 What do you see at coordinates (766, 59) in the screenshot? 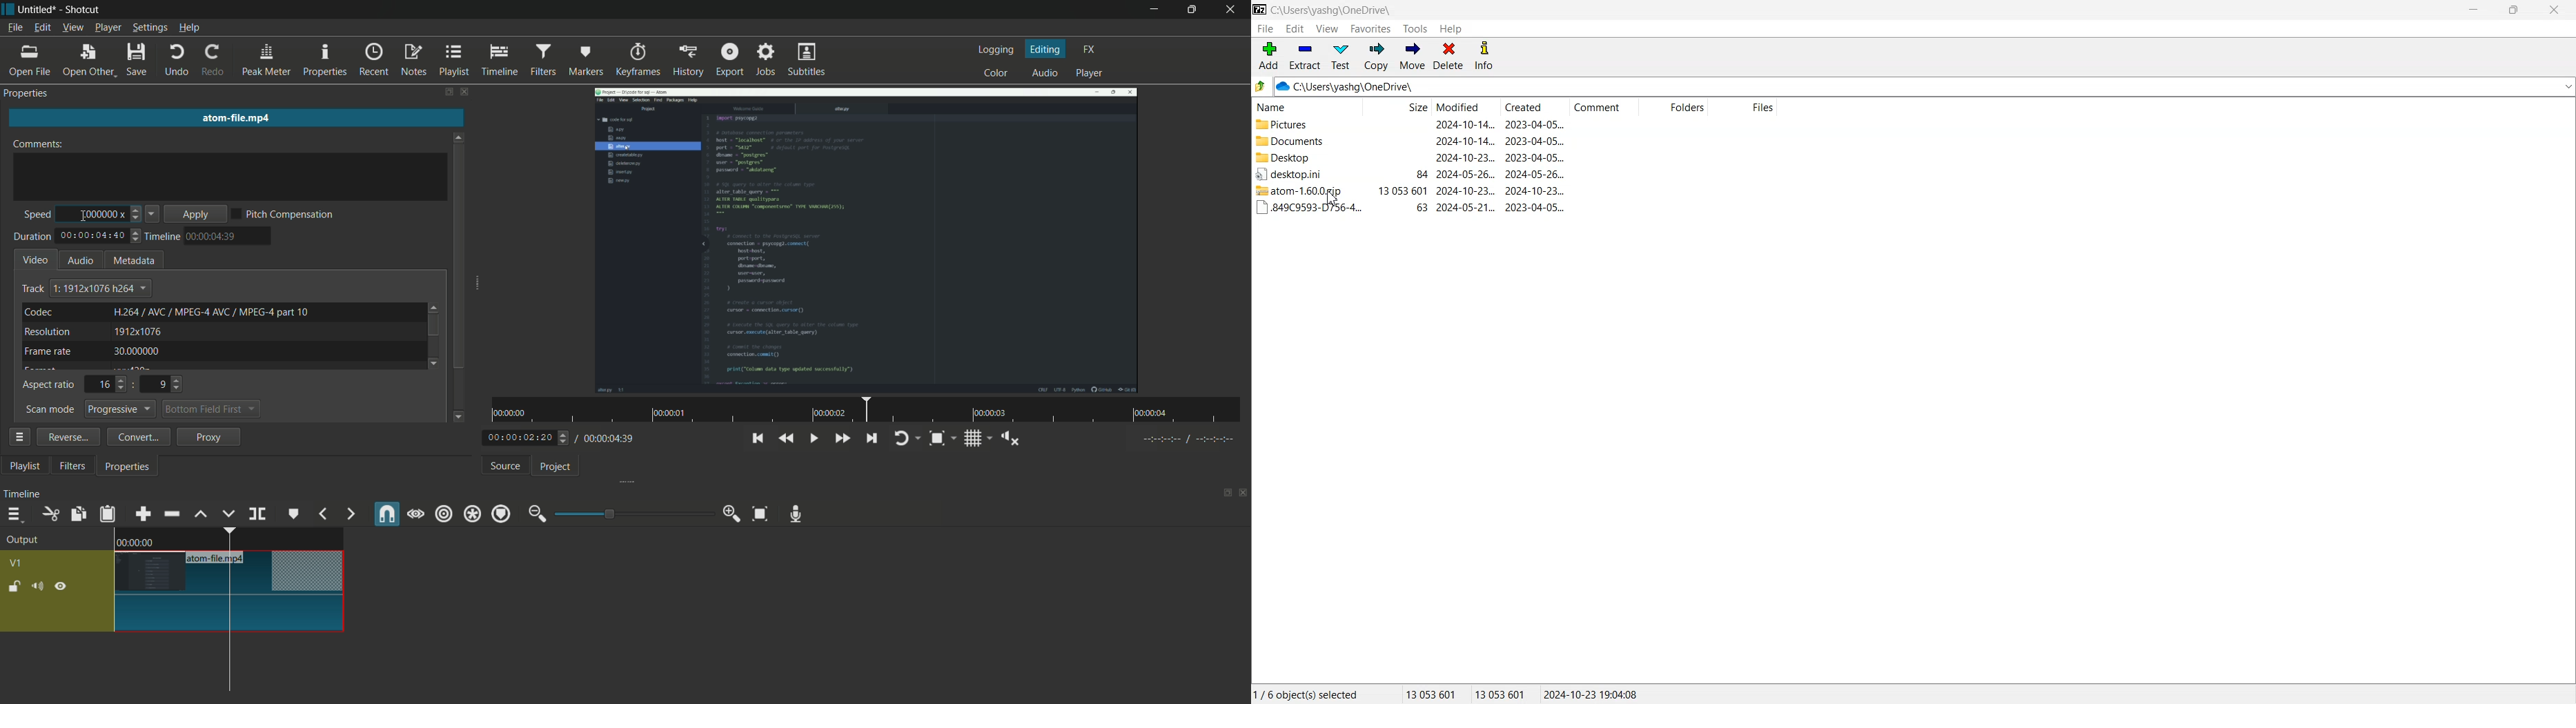
I see `jobs` at bounding box center [766, 59].